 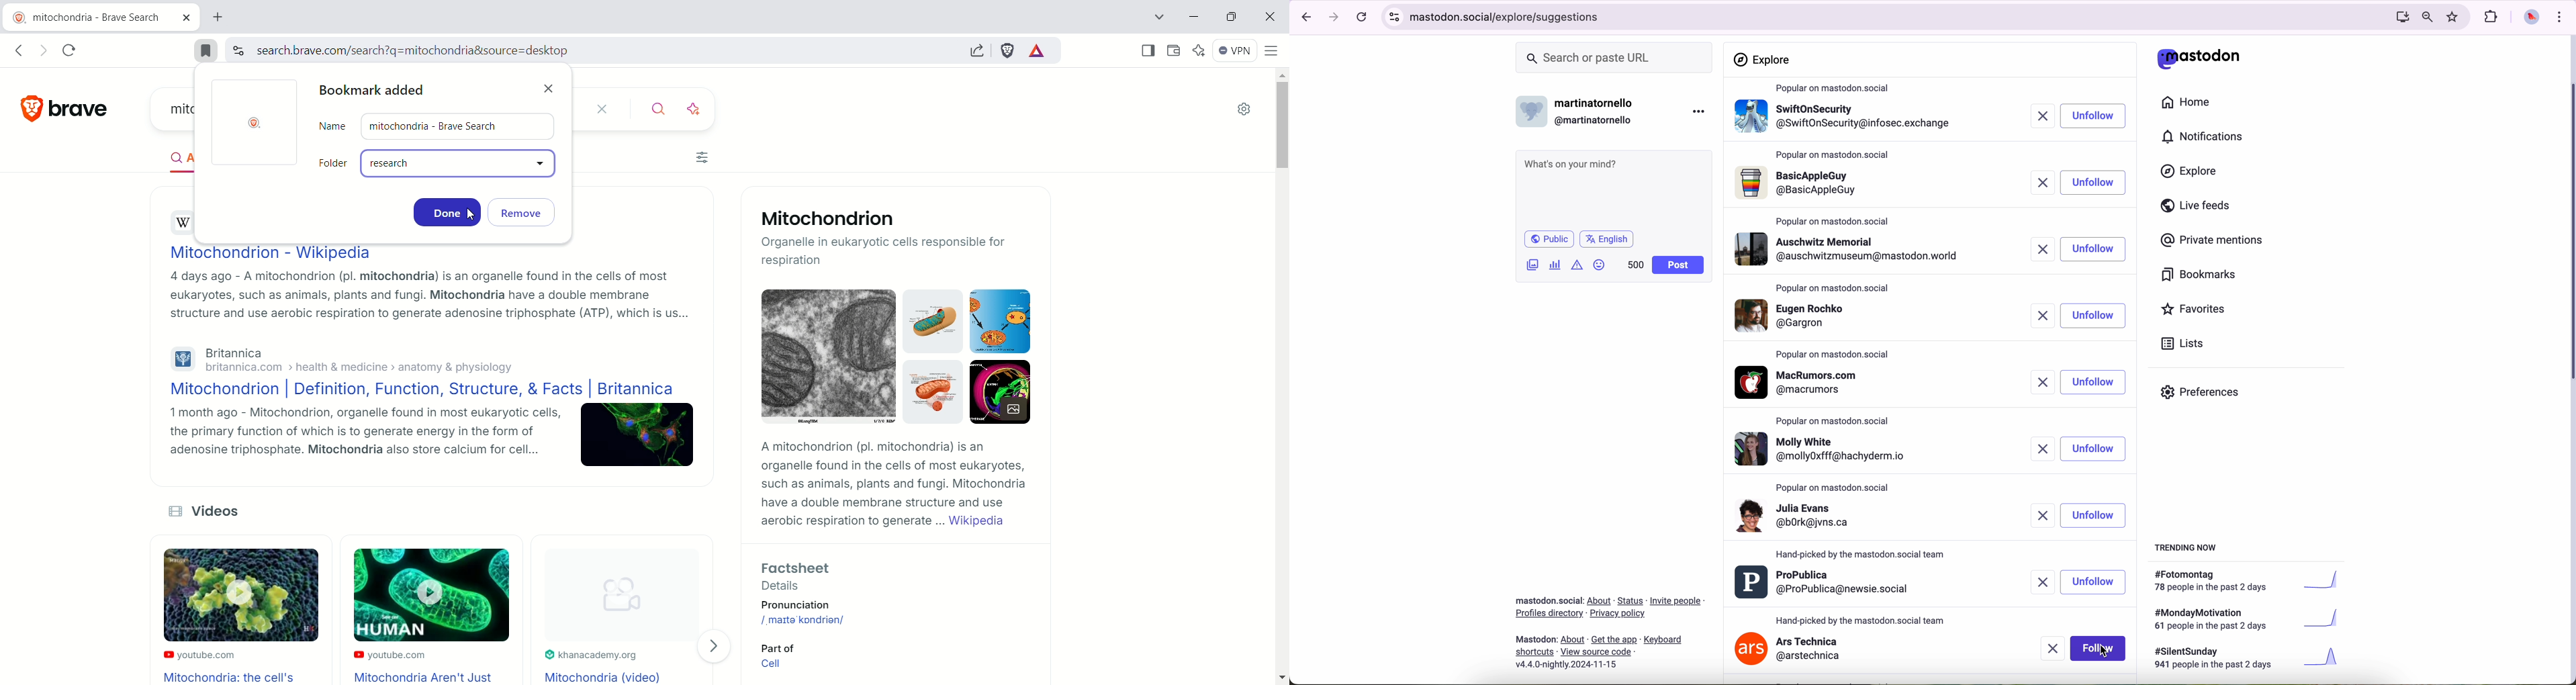 What do you see at coordinates (1203, 50) in the screenshot?
I see `leo AI` at bounding box center [1203, 50].